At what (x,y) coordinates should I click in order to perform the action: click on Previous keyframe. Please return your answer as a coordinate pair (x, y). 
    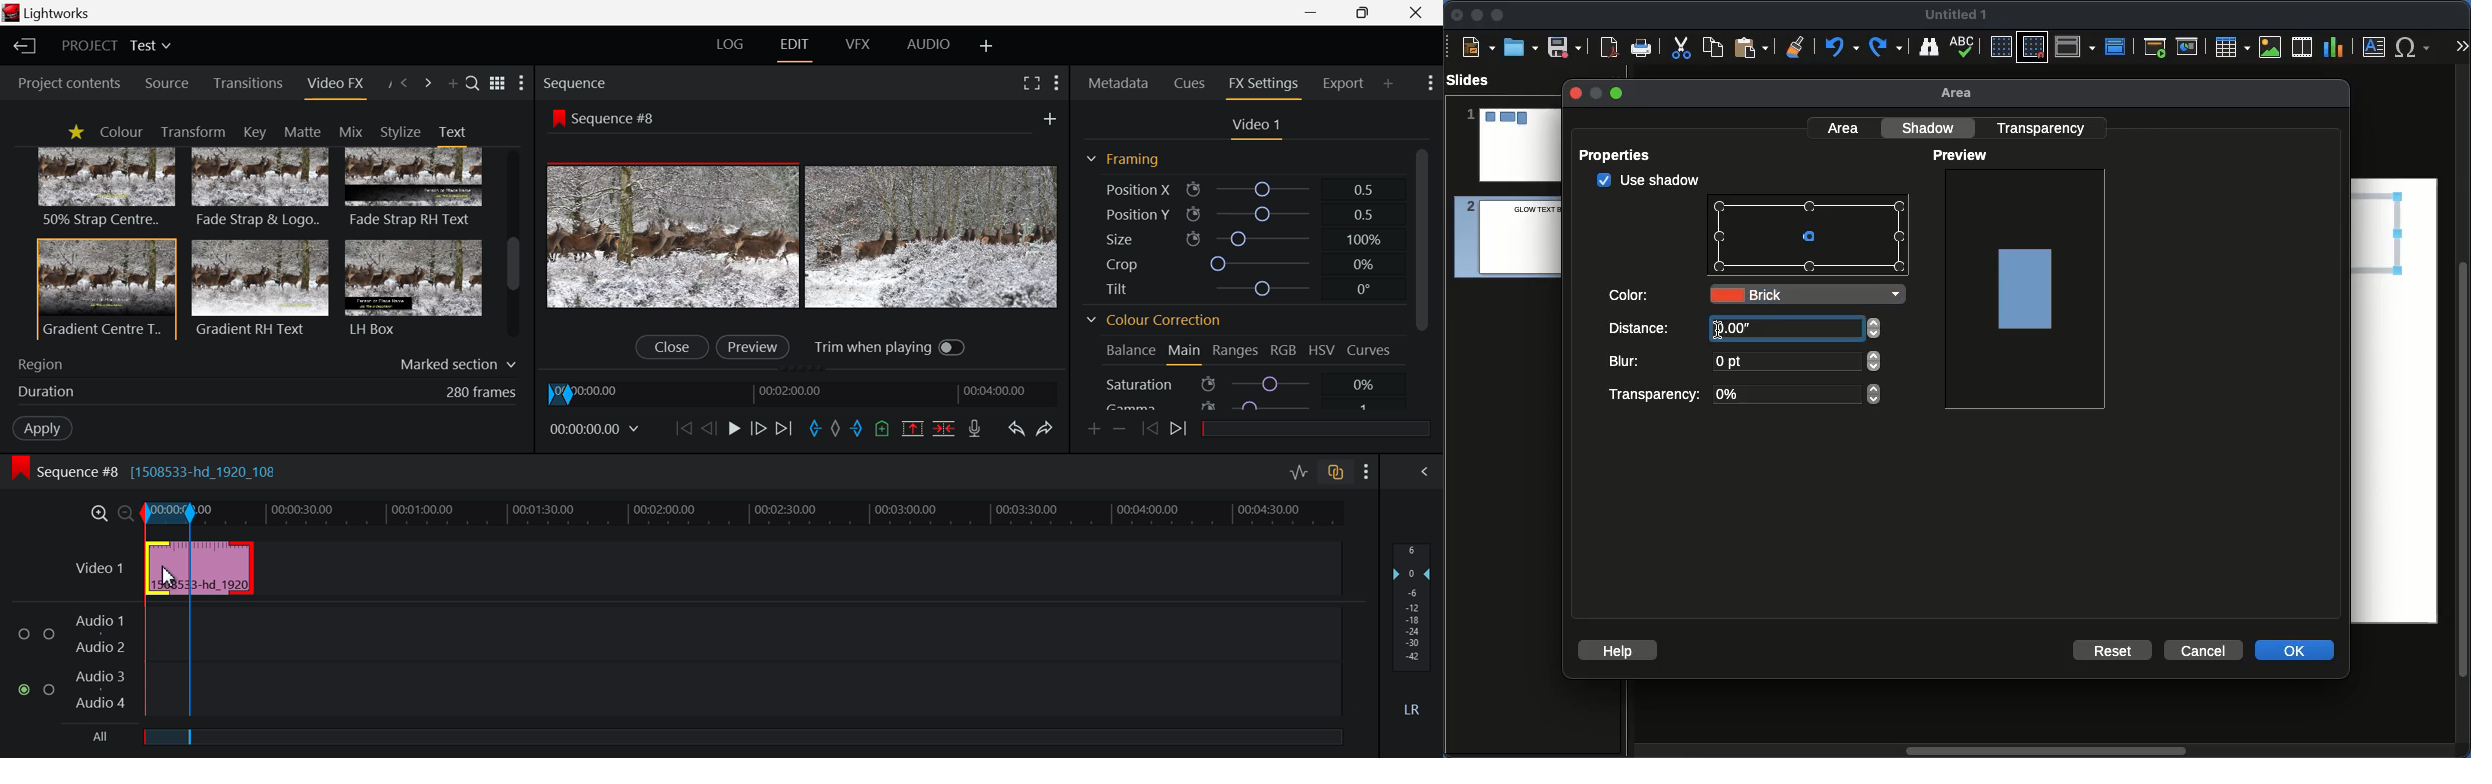
    Looking at the image, I should click on (1151, 429).